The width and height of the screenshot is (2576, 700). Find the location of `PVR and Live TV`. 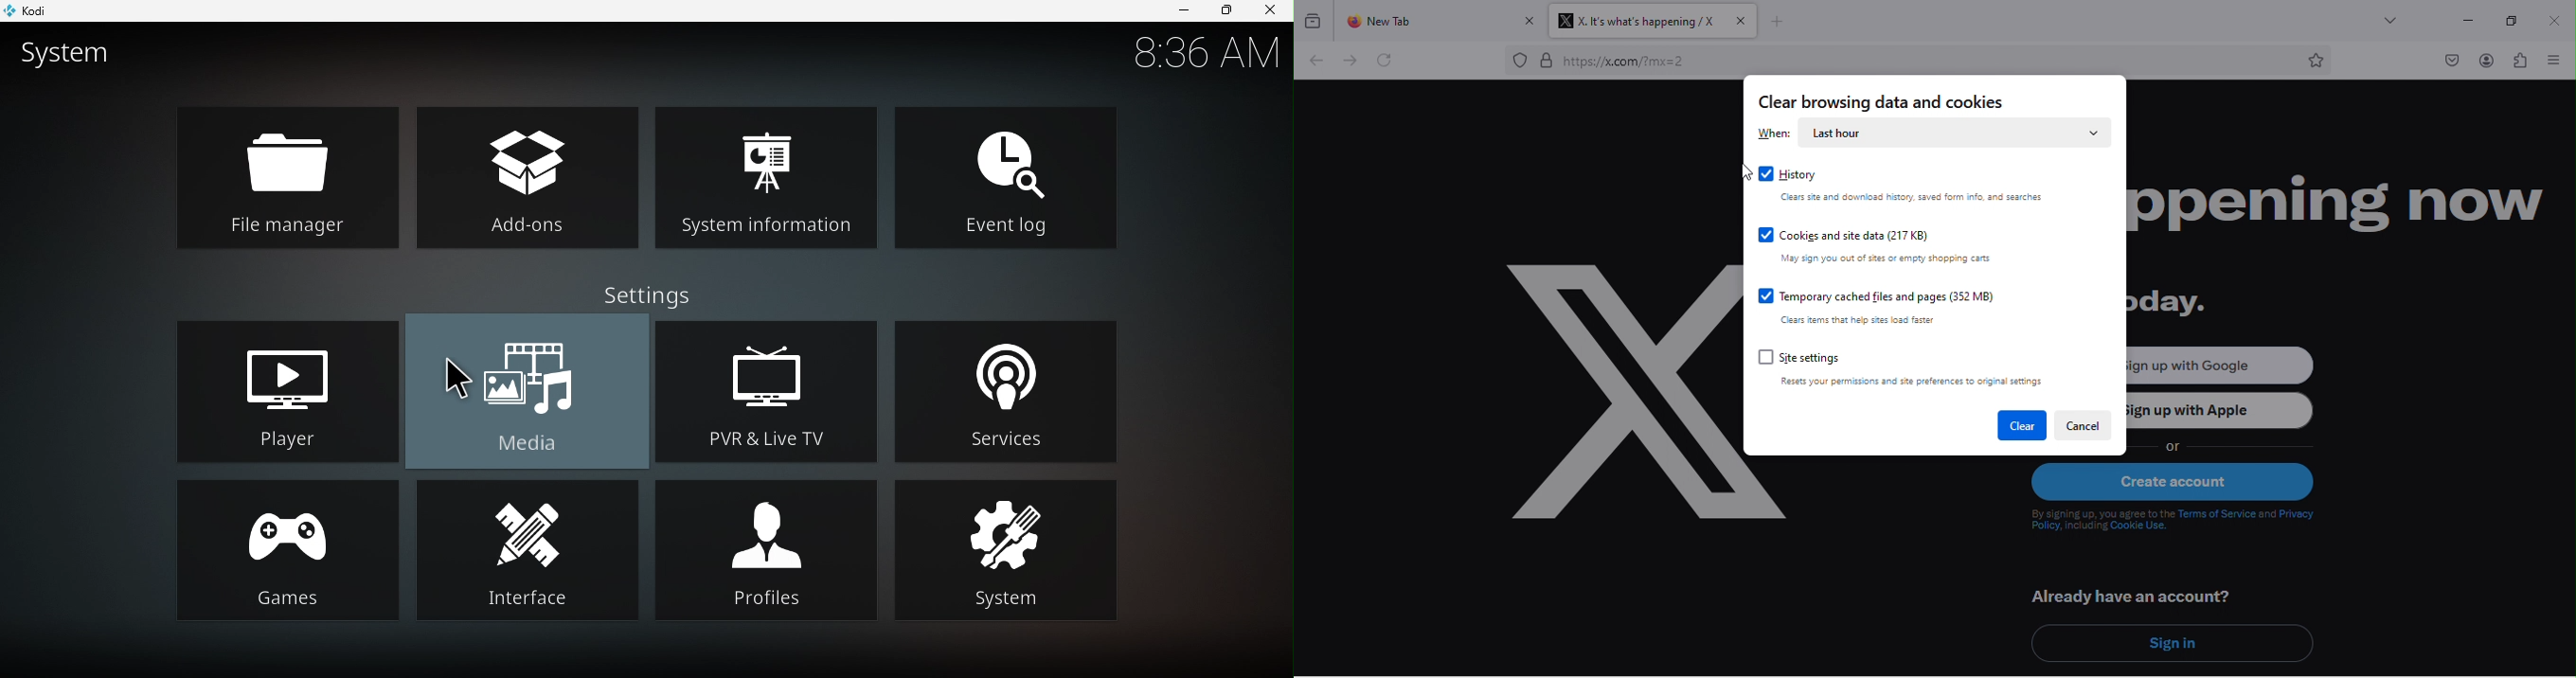

PVR and Live TV is located at coordinates (771, 389).